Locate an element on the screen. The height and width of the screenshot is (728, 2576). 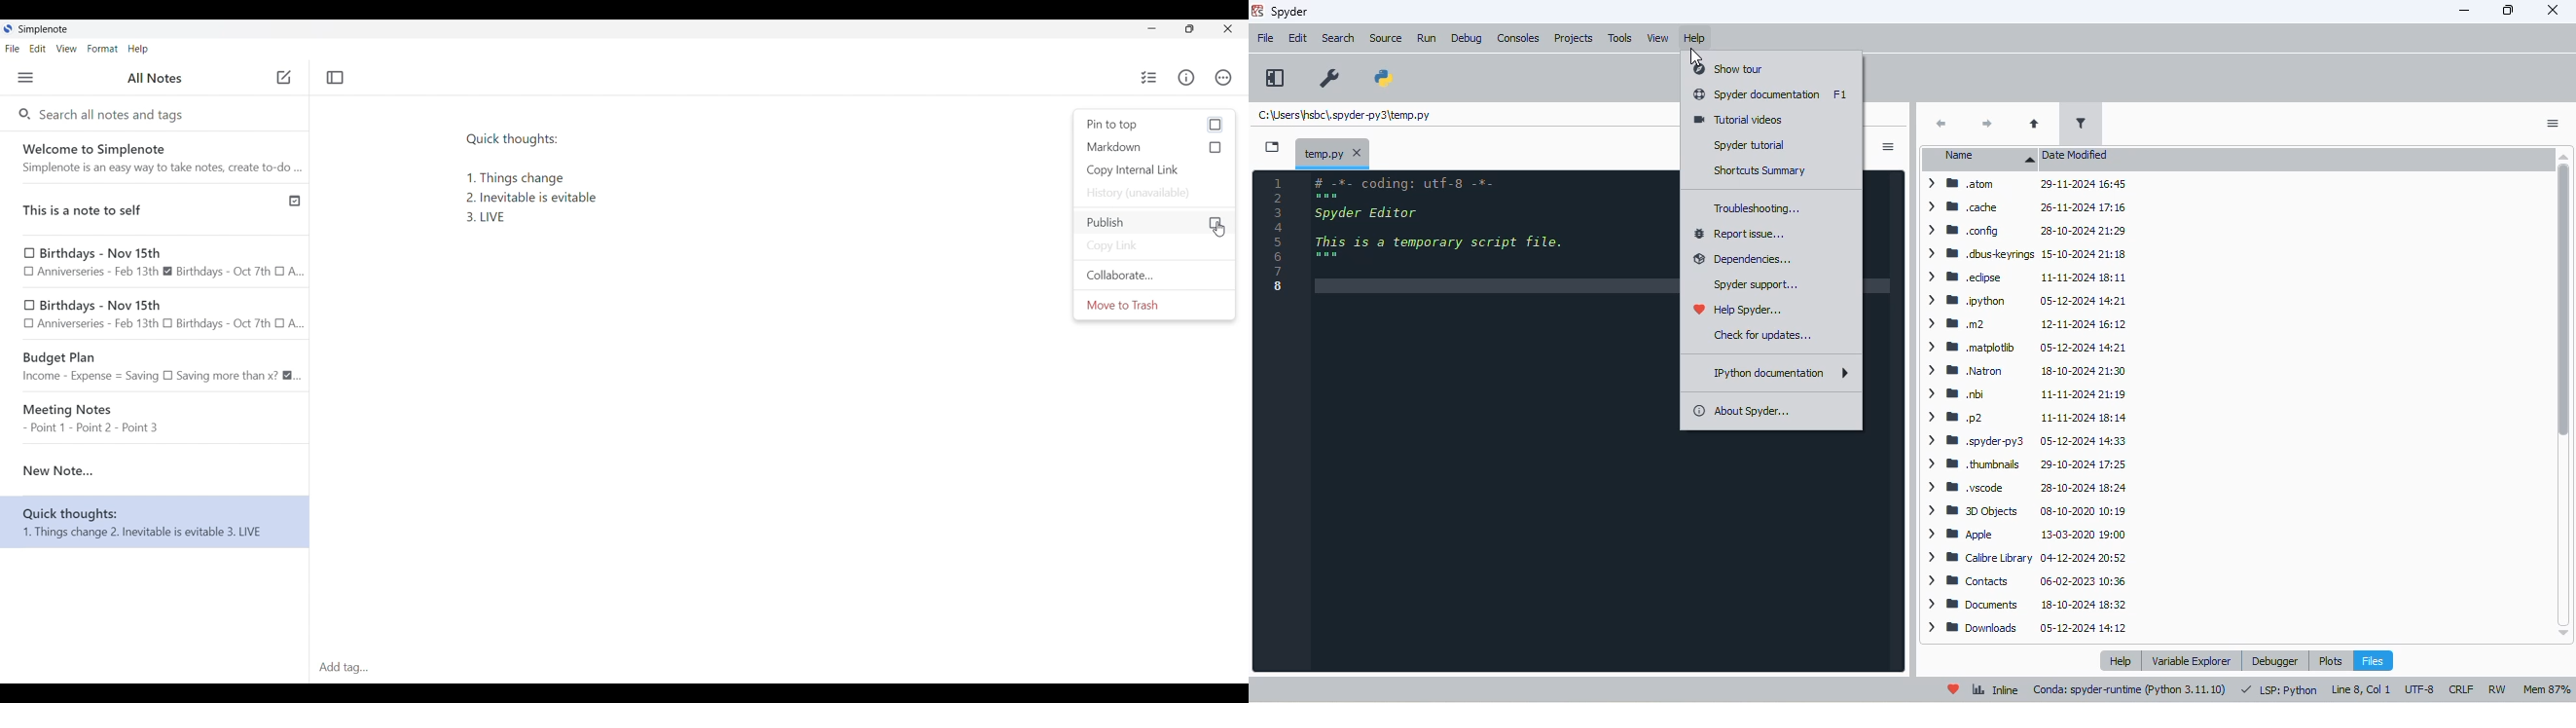
debugger is located at coordinates (2274, 661).